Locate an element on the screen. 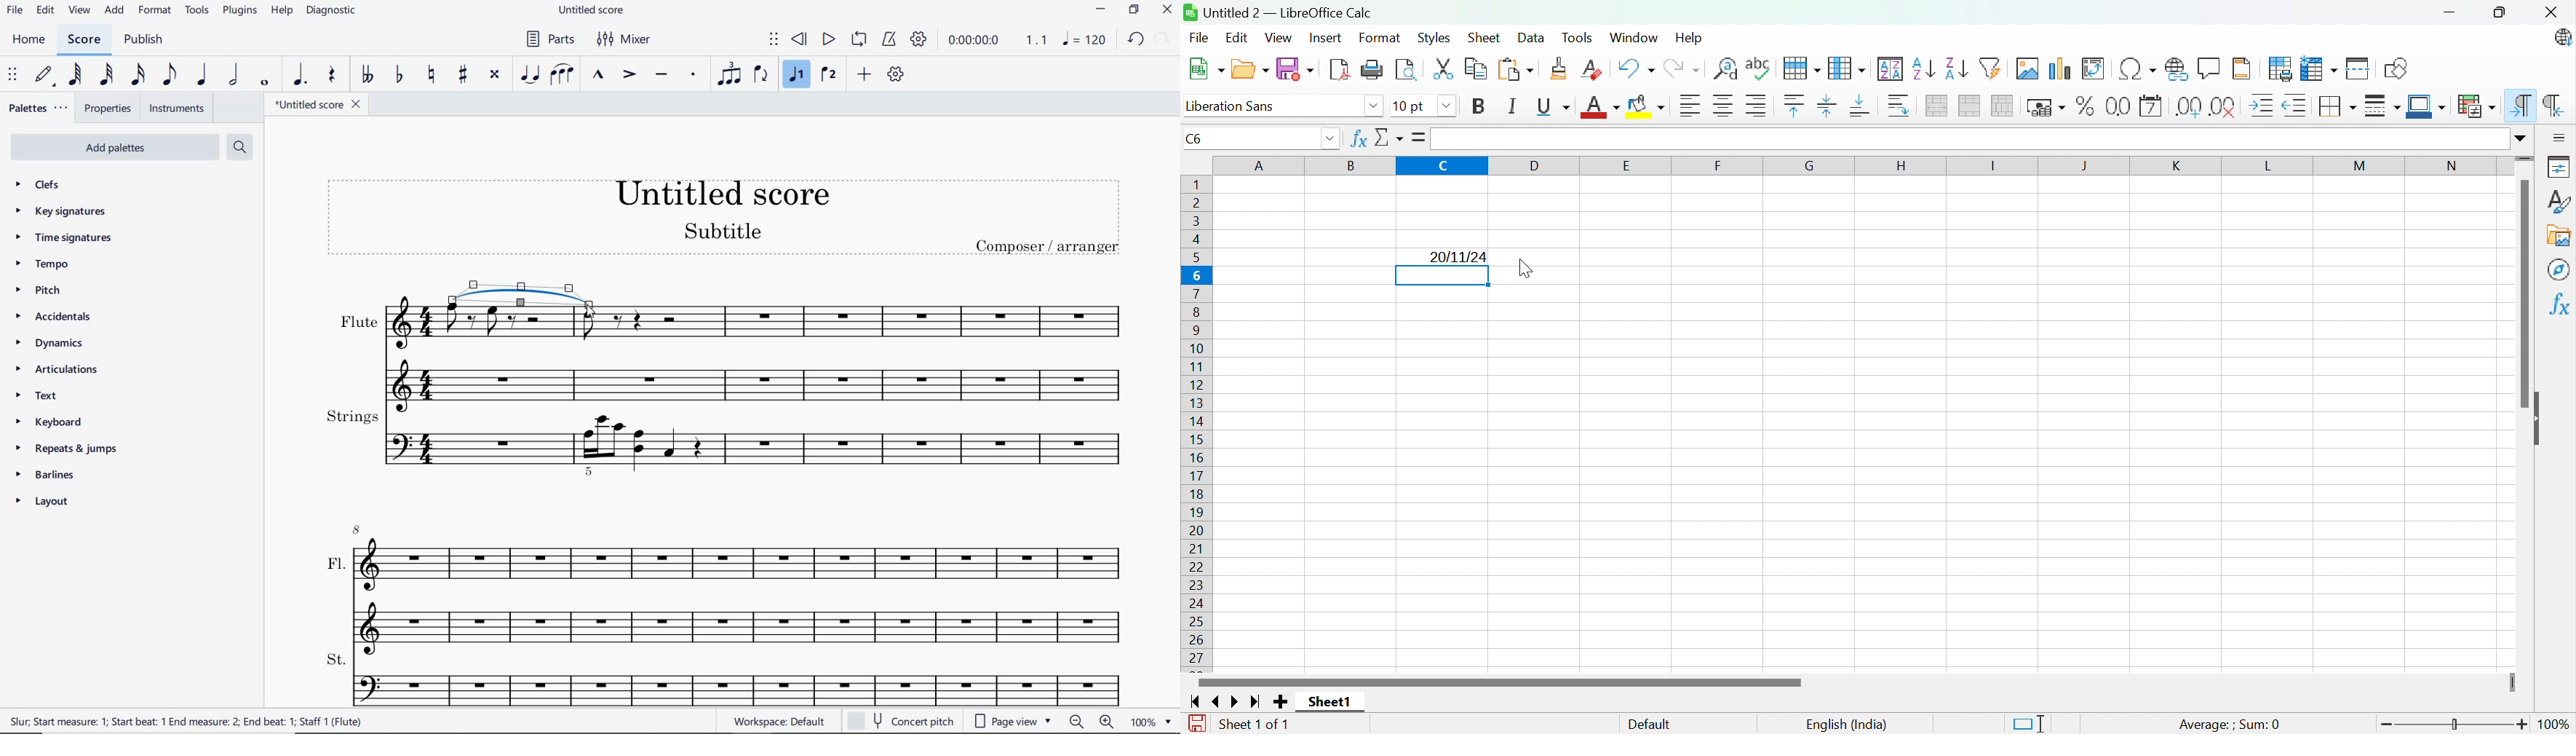 The width and height of the screenshot is (2576, 756). Insert special characters is located at coordinates (2136, 69).